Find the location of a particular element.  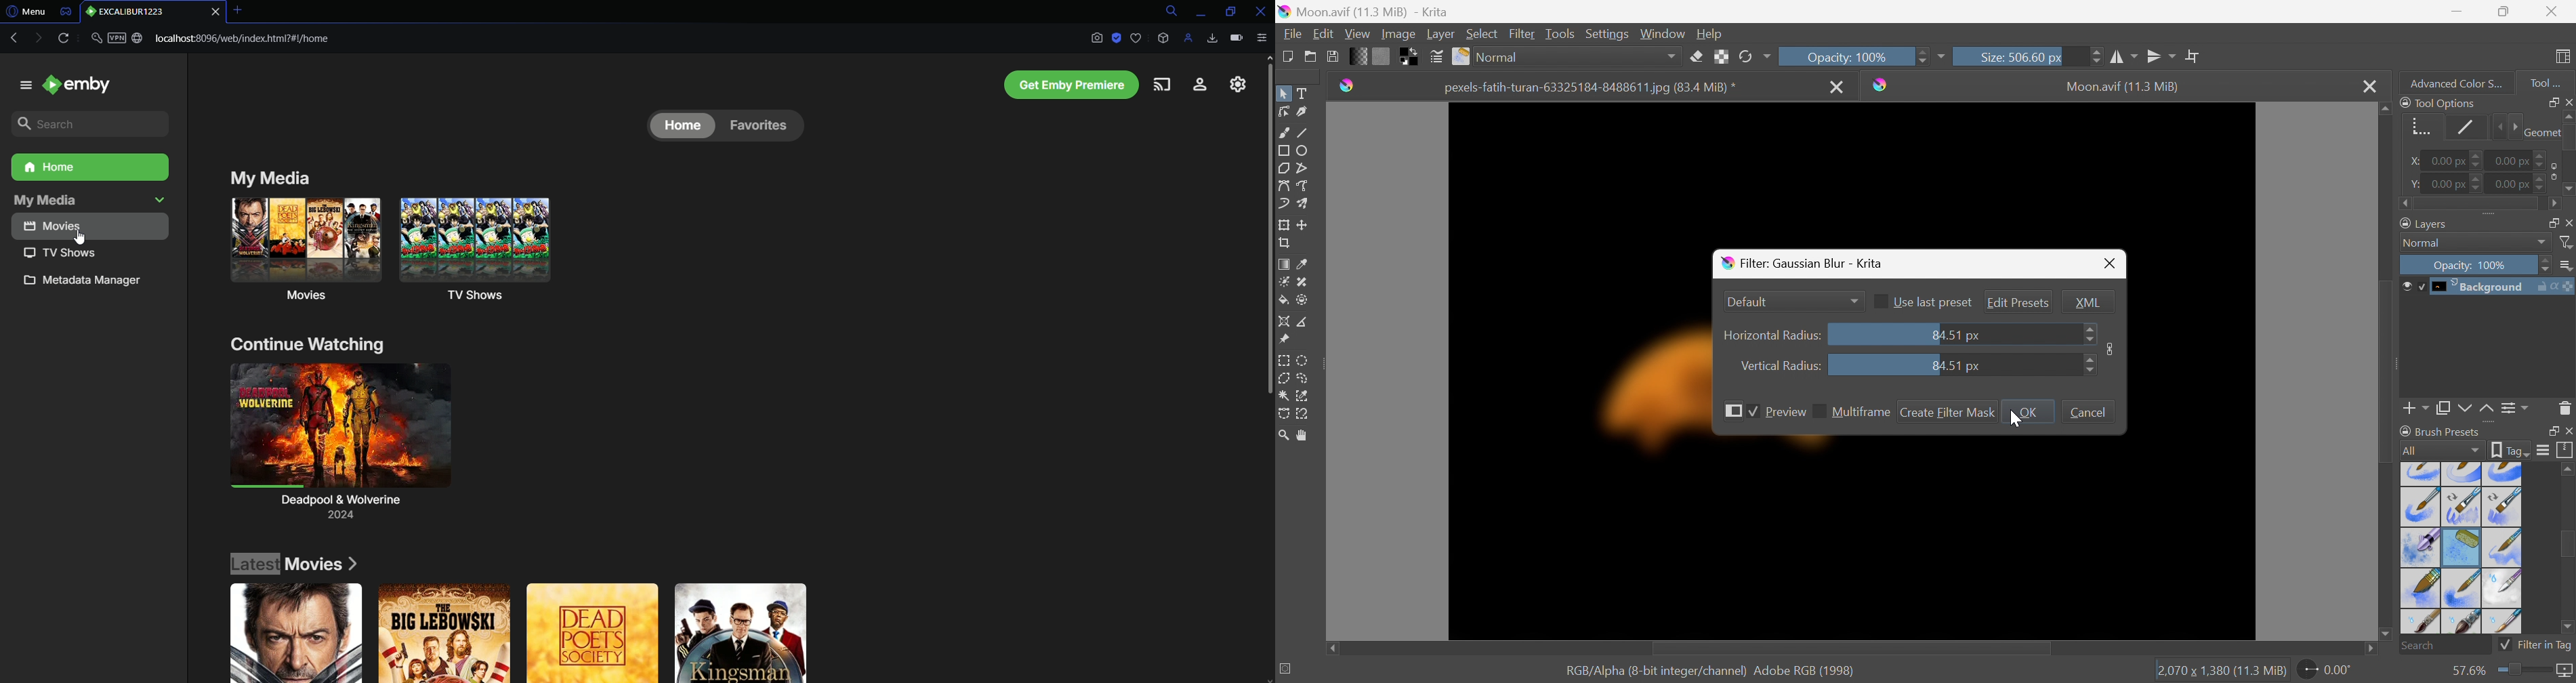

Tool is located at coordinates (2546, 83).